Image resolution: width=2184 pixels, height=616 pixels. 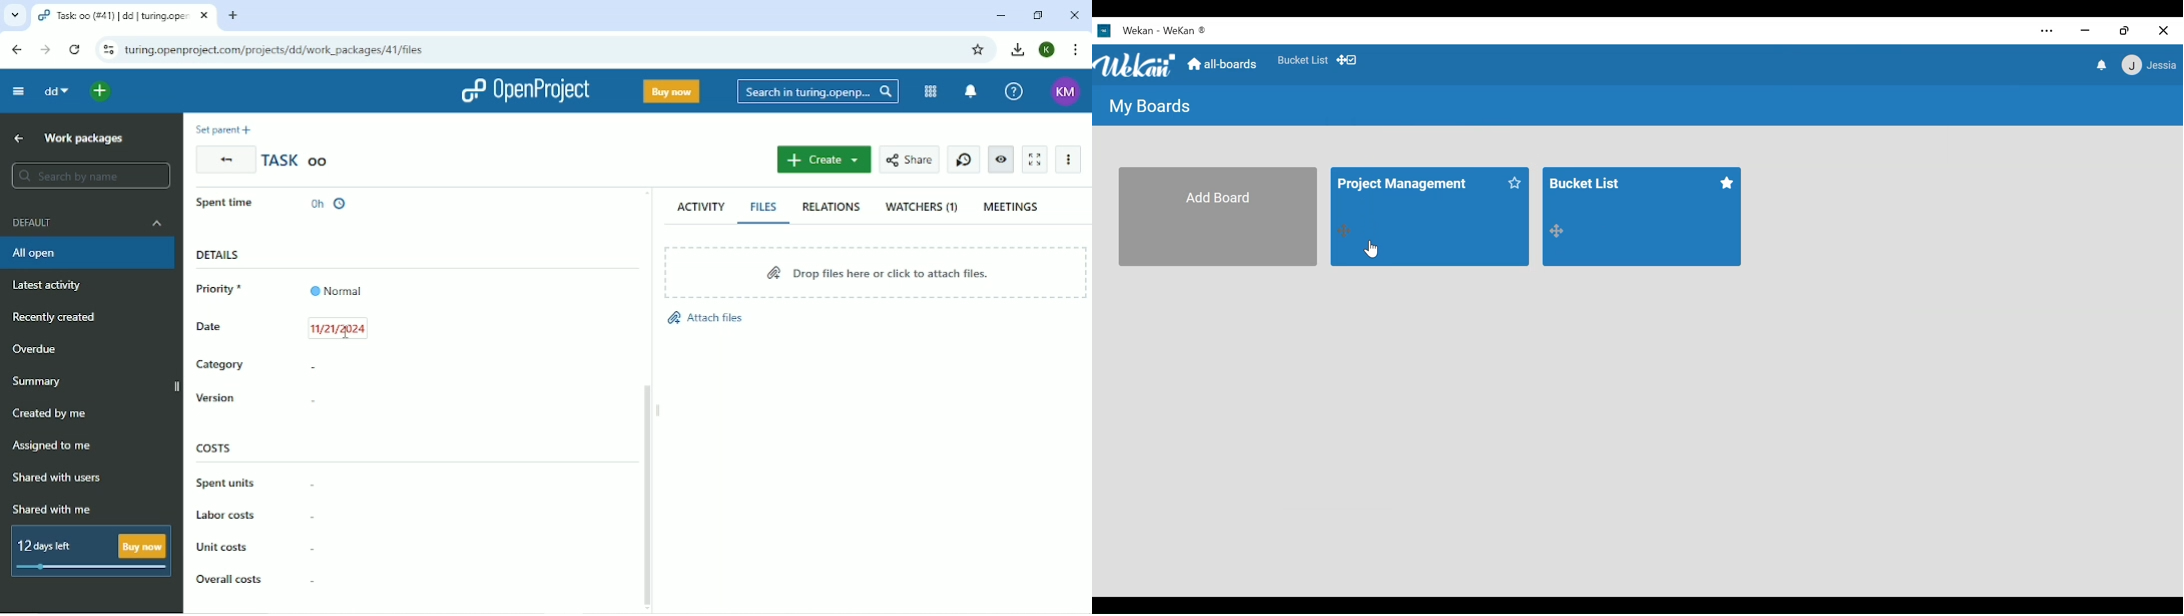 I want to click on Recently created, so click(x=59, y=318).